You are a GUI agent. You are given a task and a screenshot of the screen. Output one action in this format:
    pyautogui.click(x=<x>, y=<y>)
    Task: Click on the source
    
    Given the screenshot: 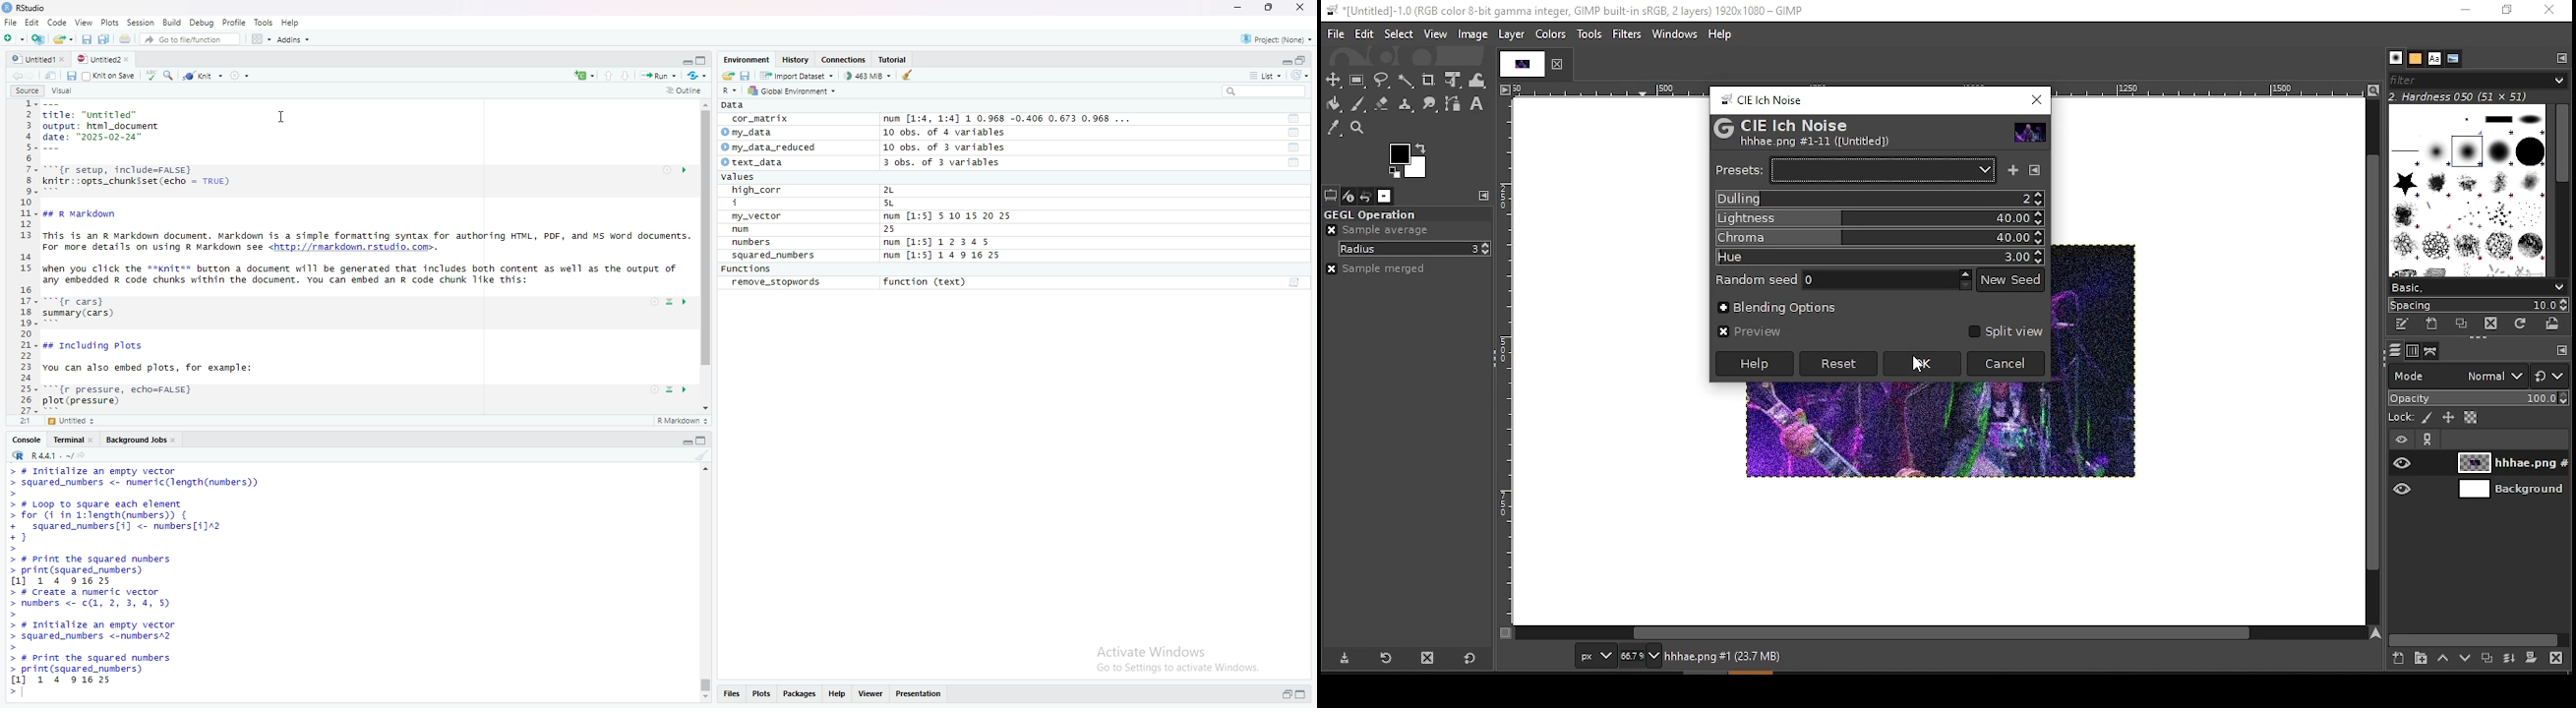 What is the action you would take?
    pyautogui.click(x=27, y=90)
    